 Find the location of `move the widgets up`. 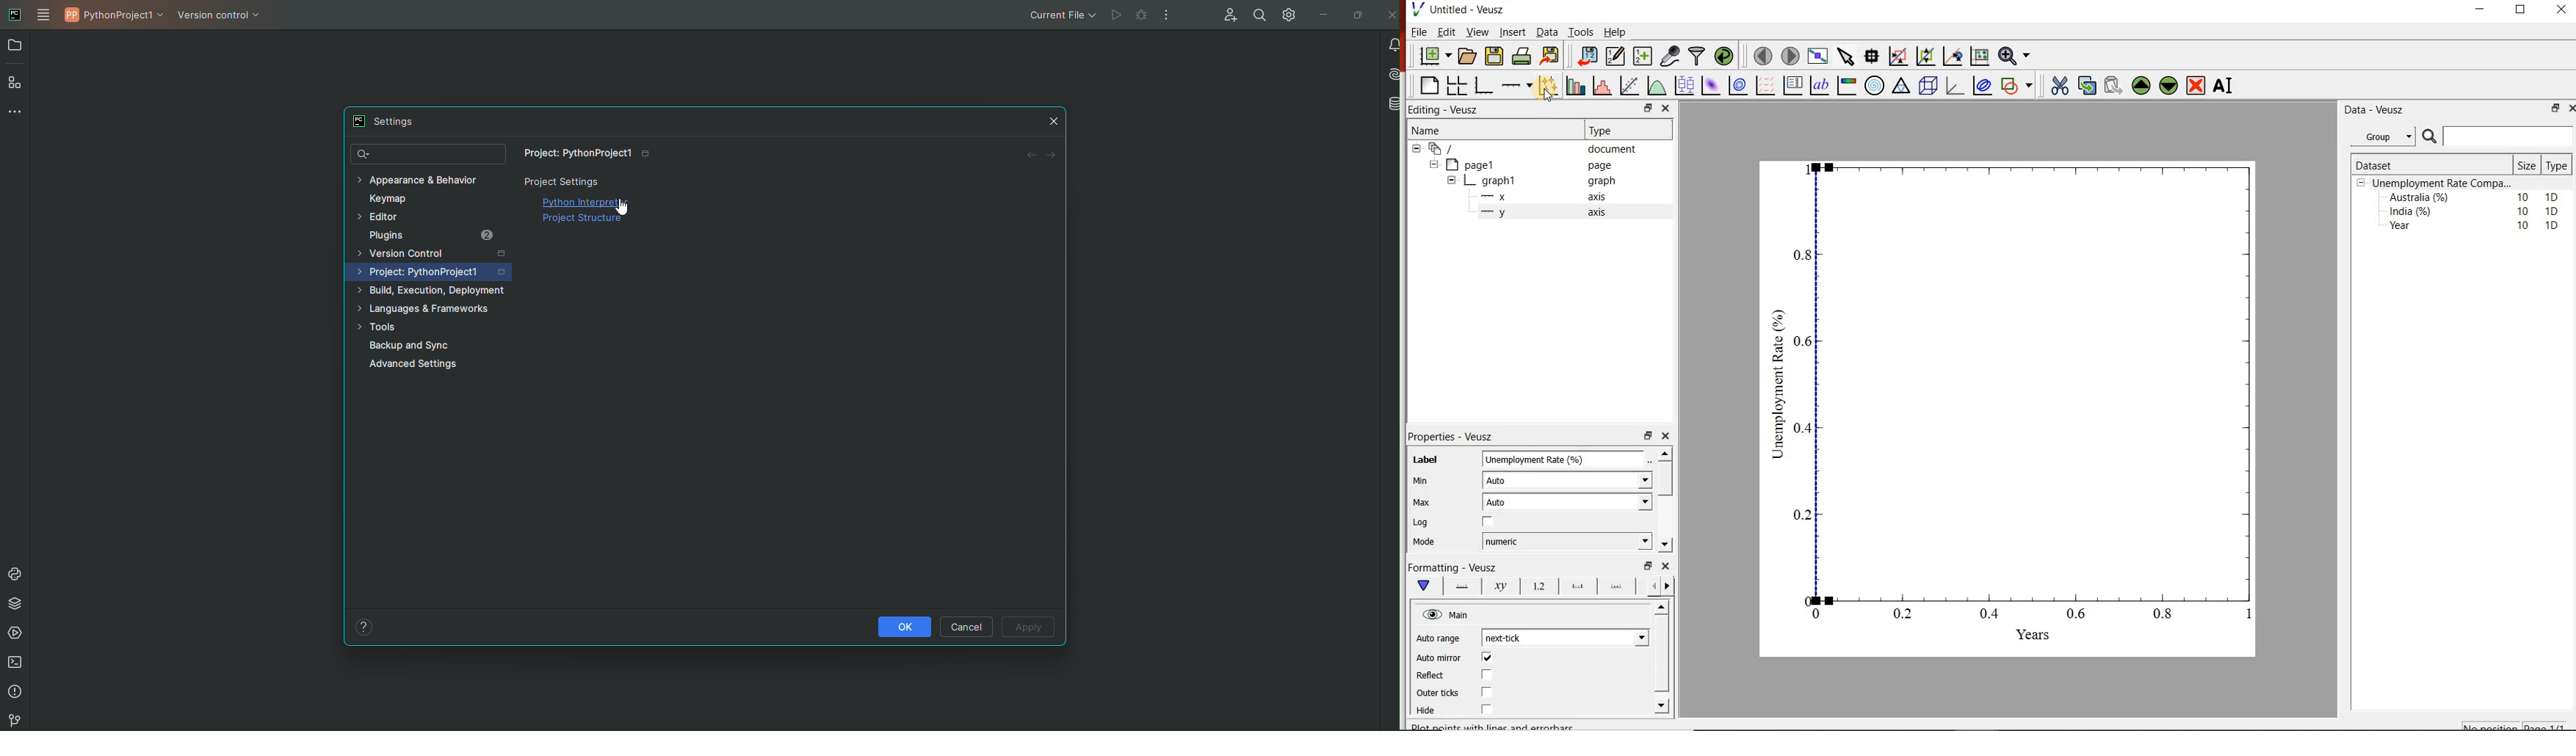

move the widgets up is located at coordinates (2142, 85).